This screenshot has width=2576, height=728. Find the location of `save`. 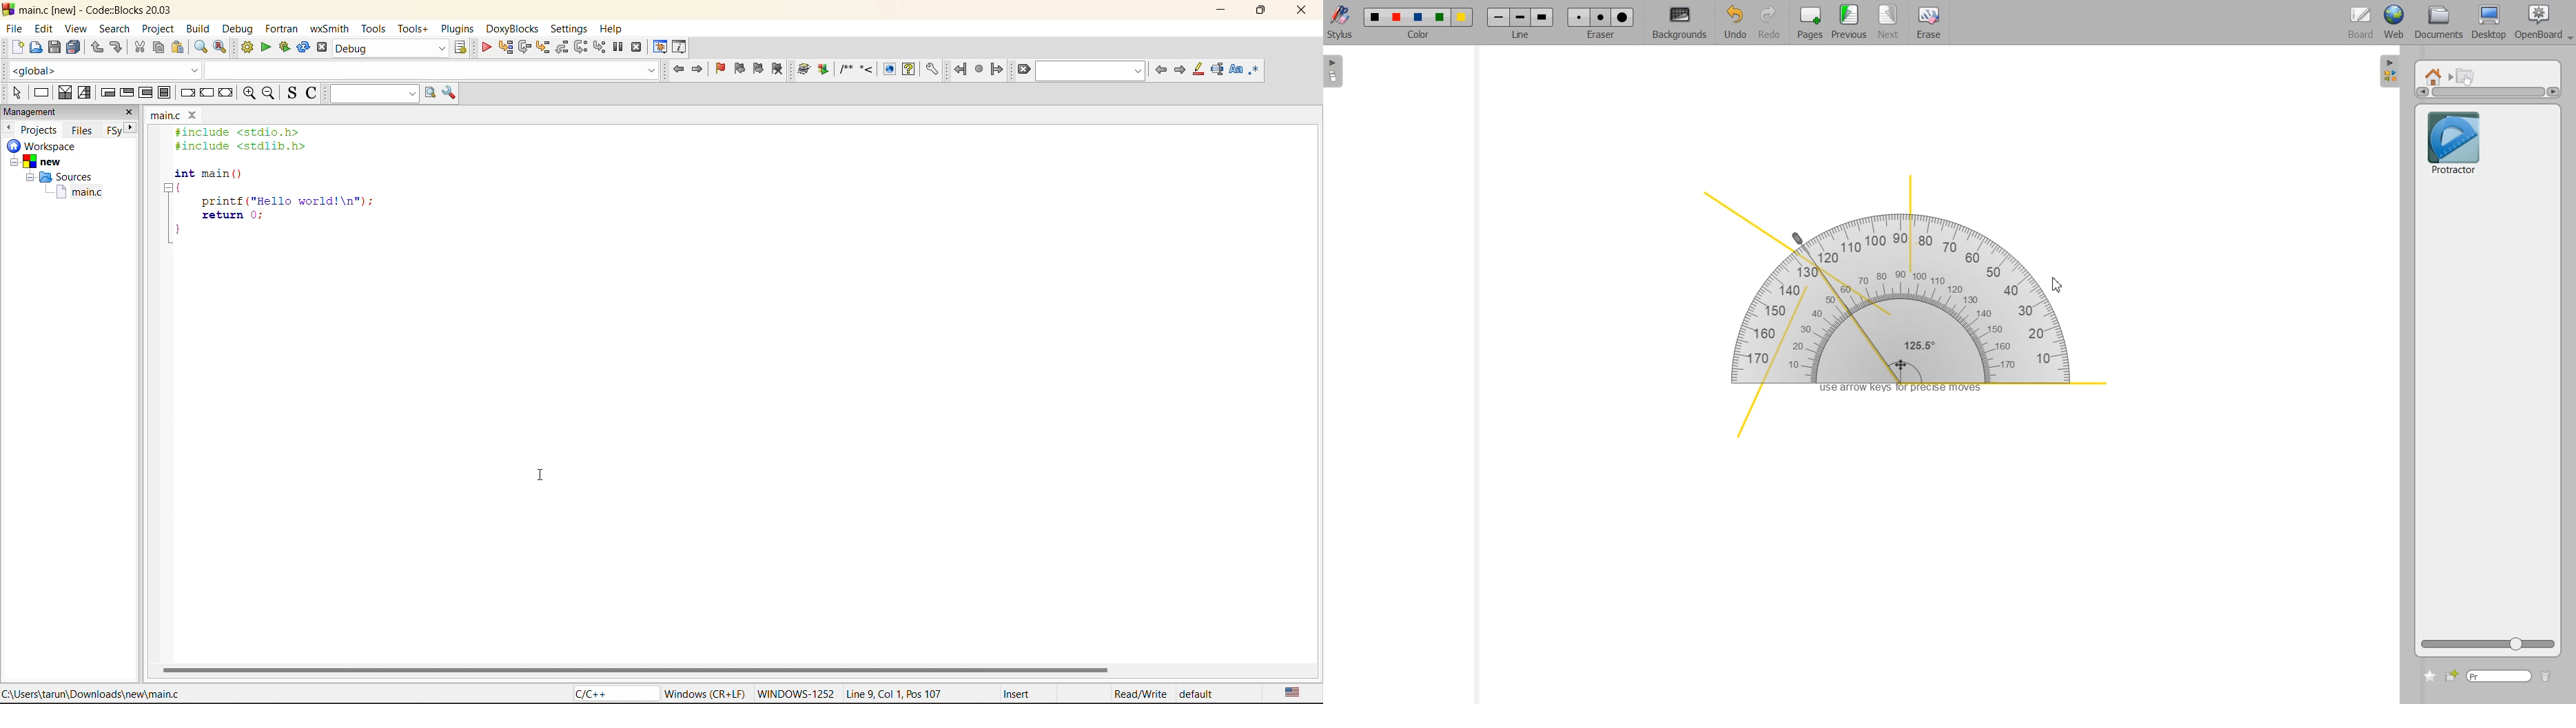

save is located at coordinates (53, 48).